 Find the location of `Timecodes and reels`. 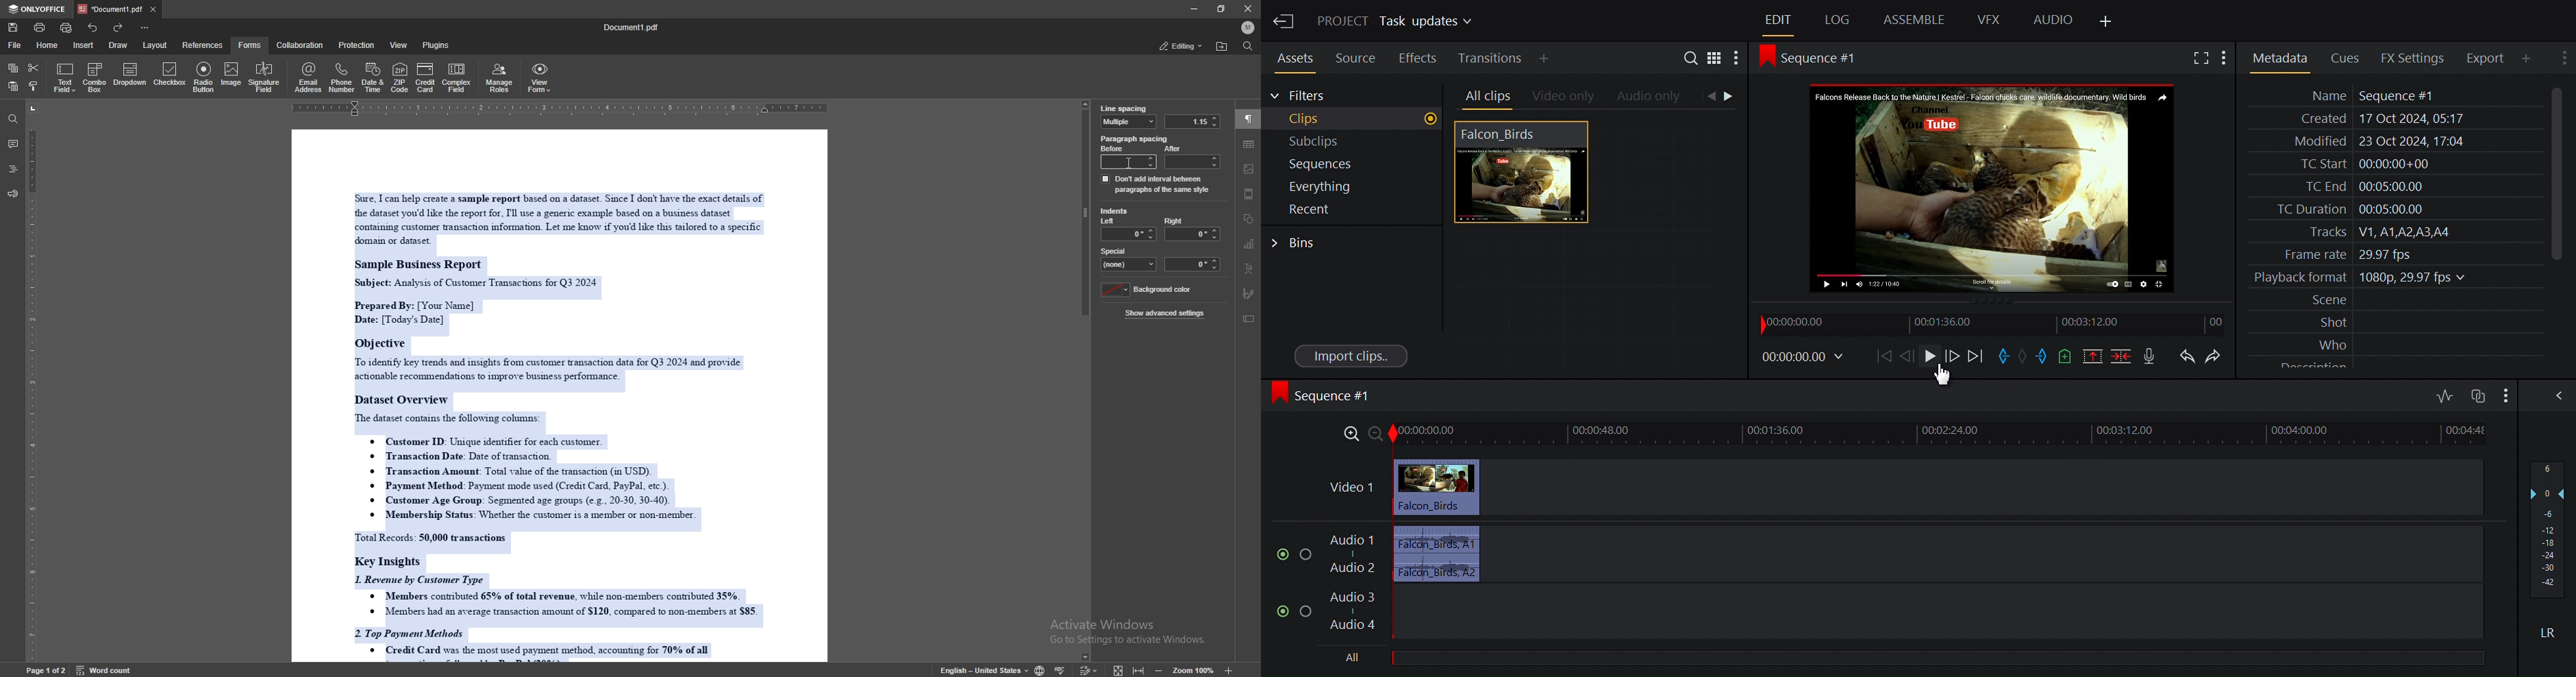

Timecodes and reels is located at coordinates (1805, 356).